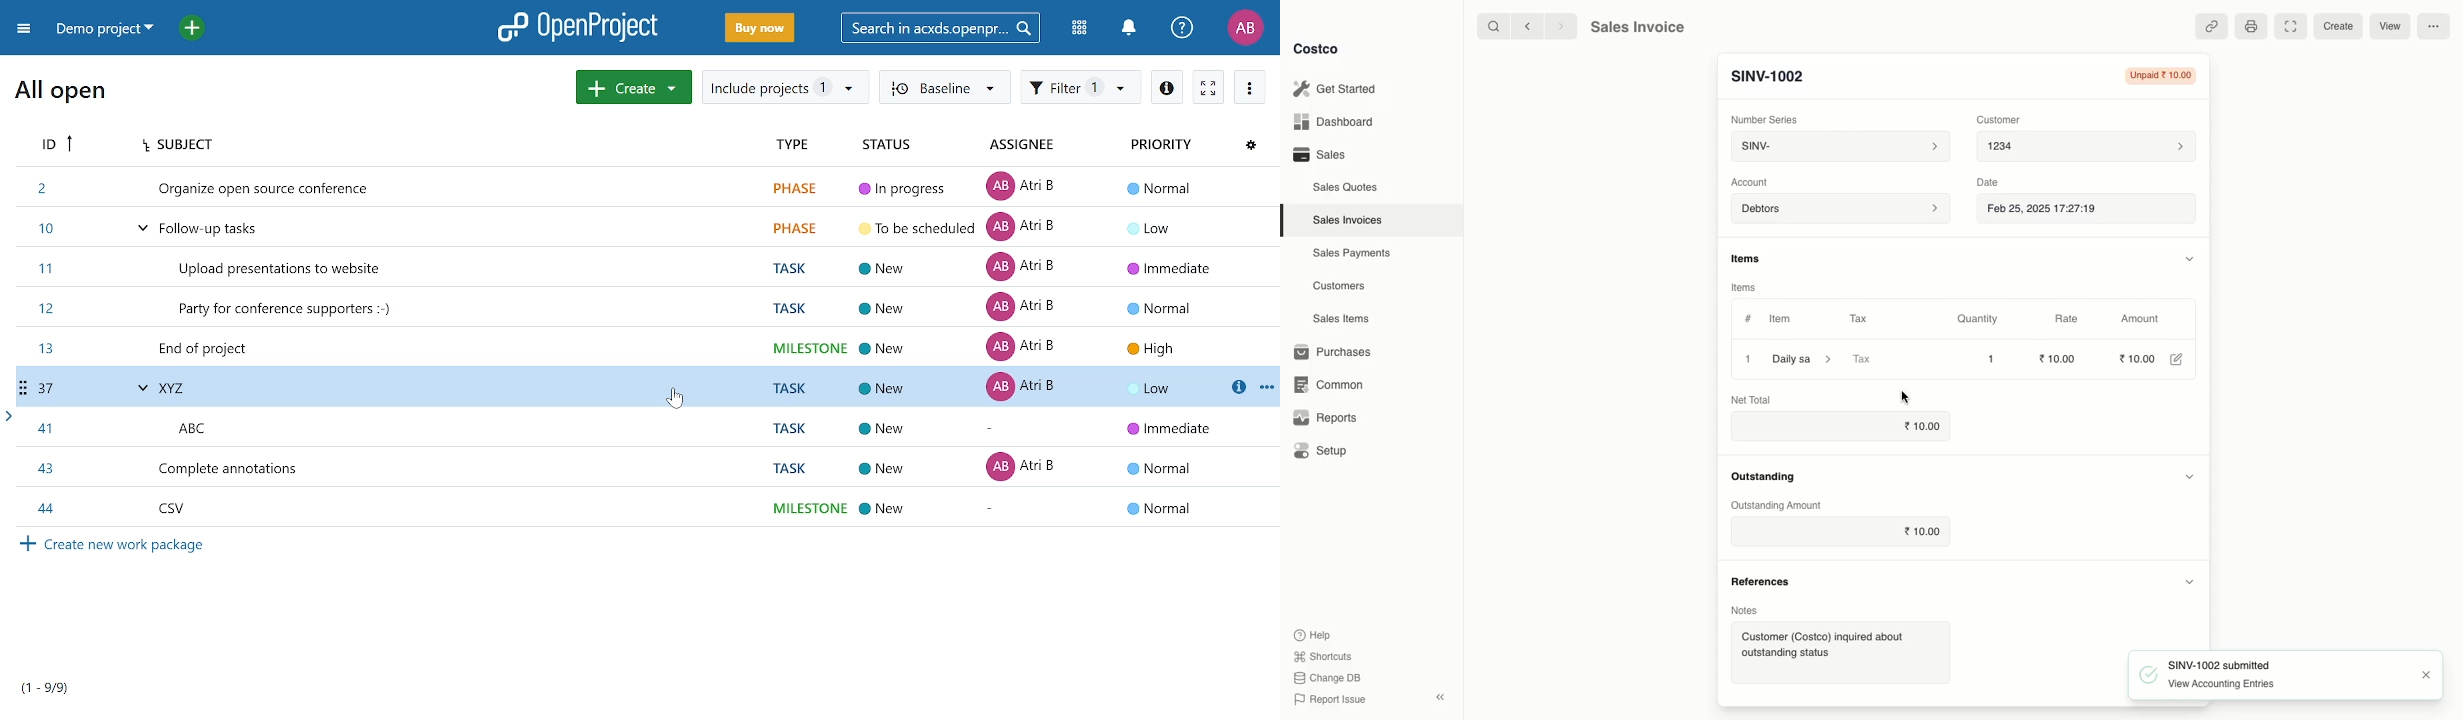  Describe the element at coordinates (2088, 149) in the screenshot. I see `1234` at that location.